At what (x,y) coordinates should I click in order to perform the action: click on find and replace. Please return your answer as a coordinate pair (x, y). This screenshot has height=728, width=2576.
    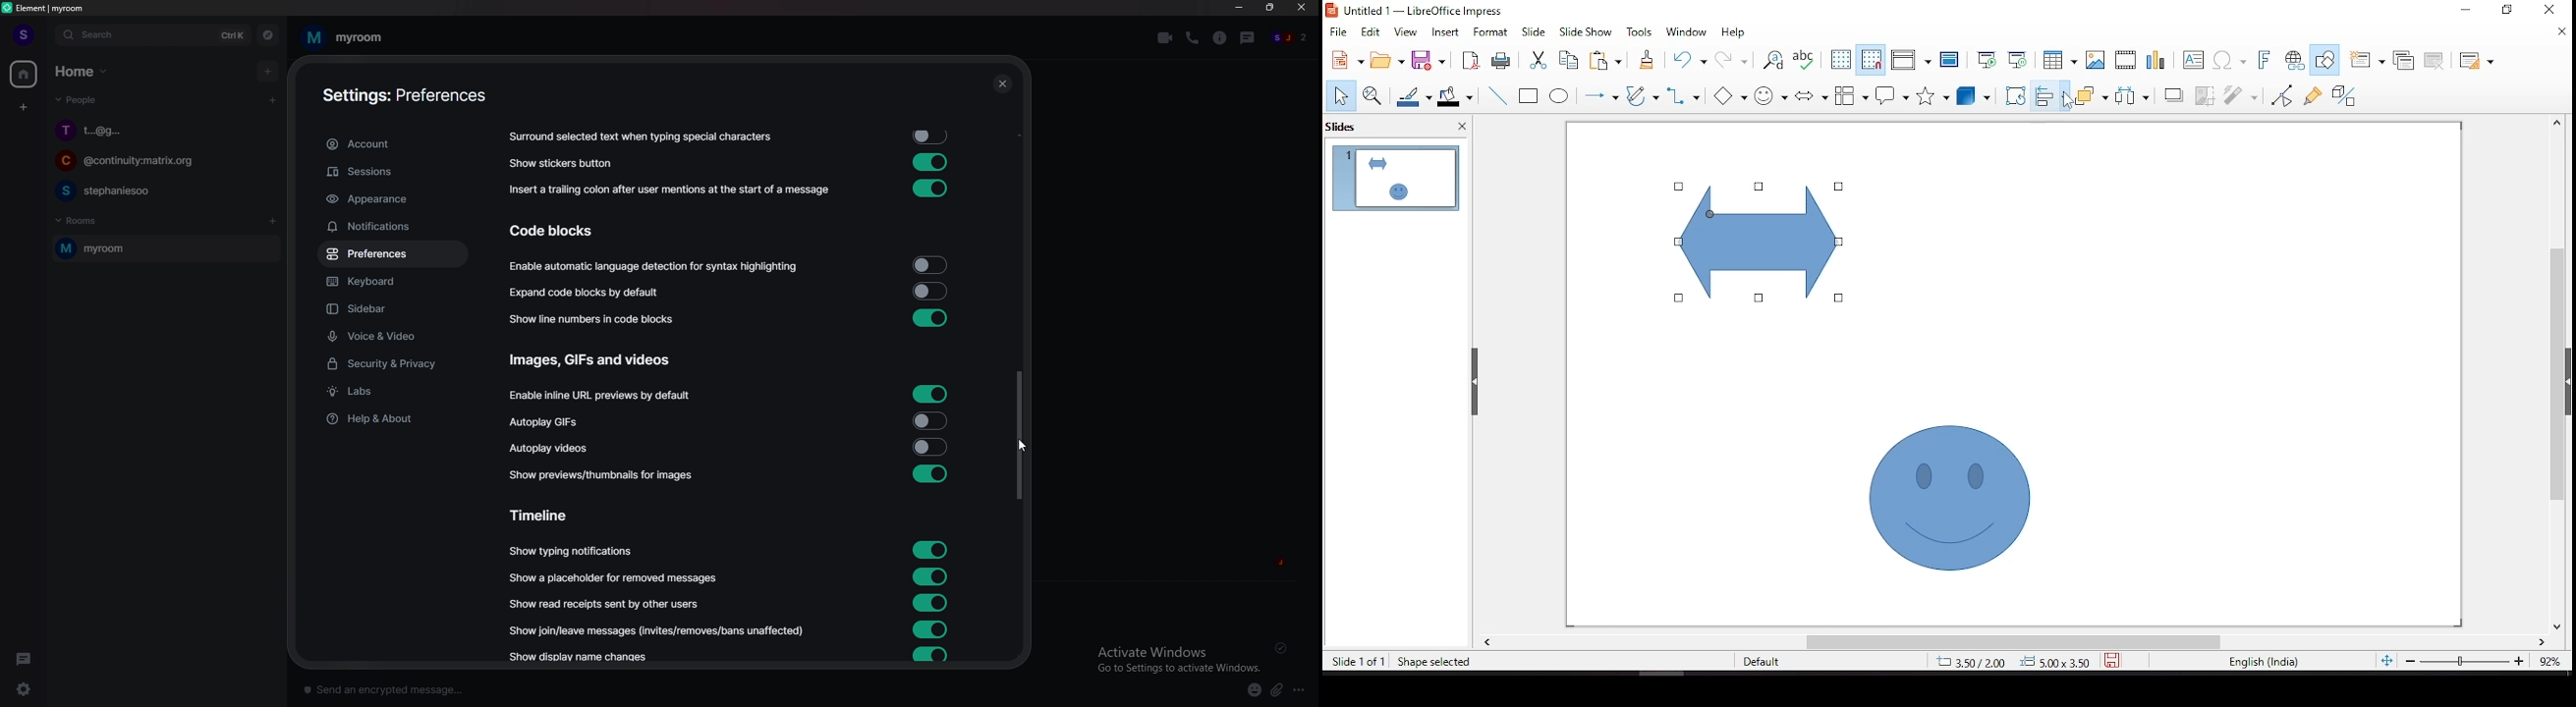
    Looking at the image, I should click on (1774, 60).